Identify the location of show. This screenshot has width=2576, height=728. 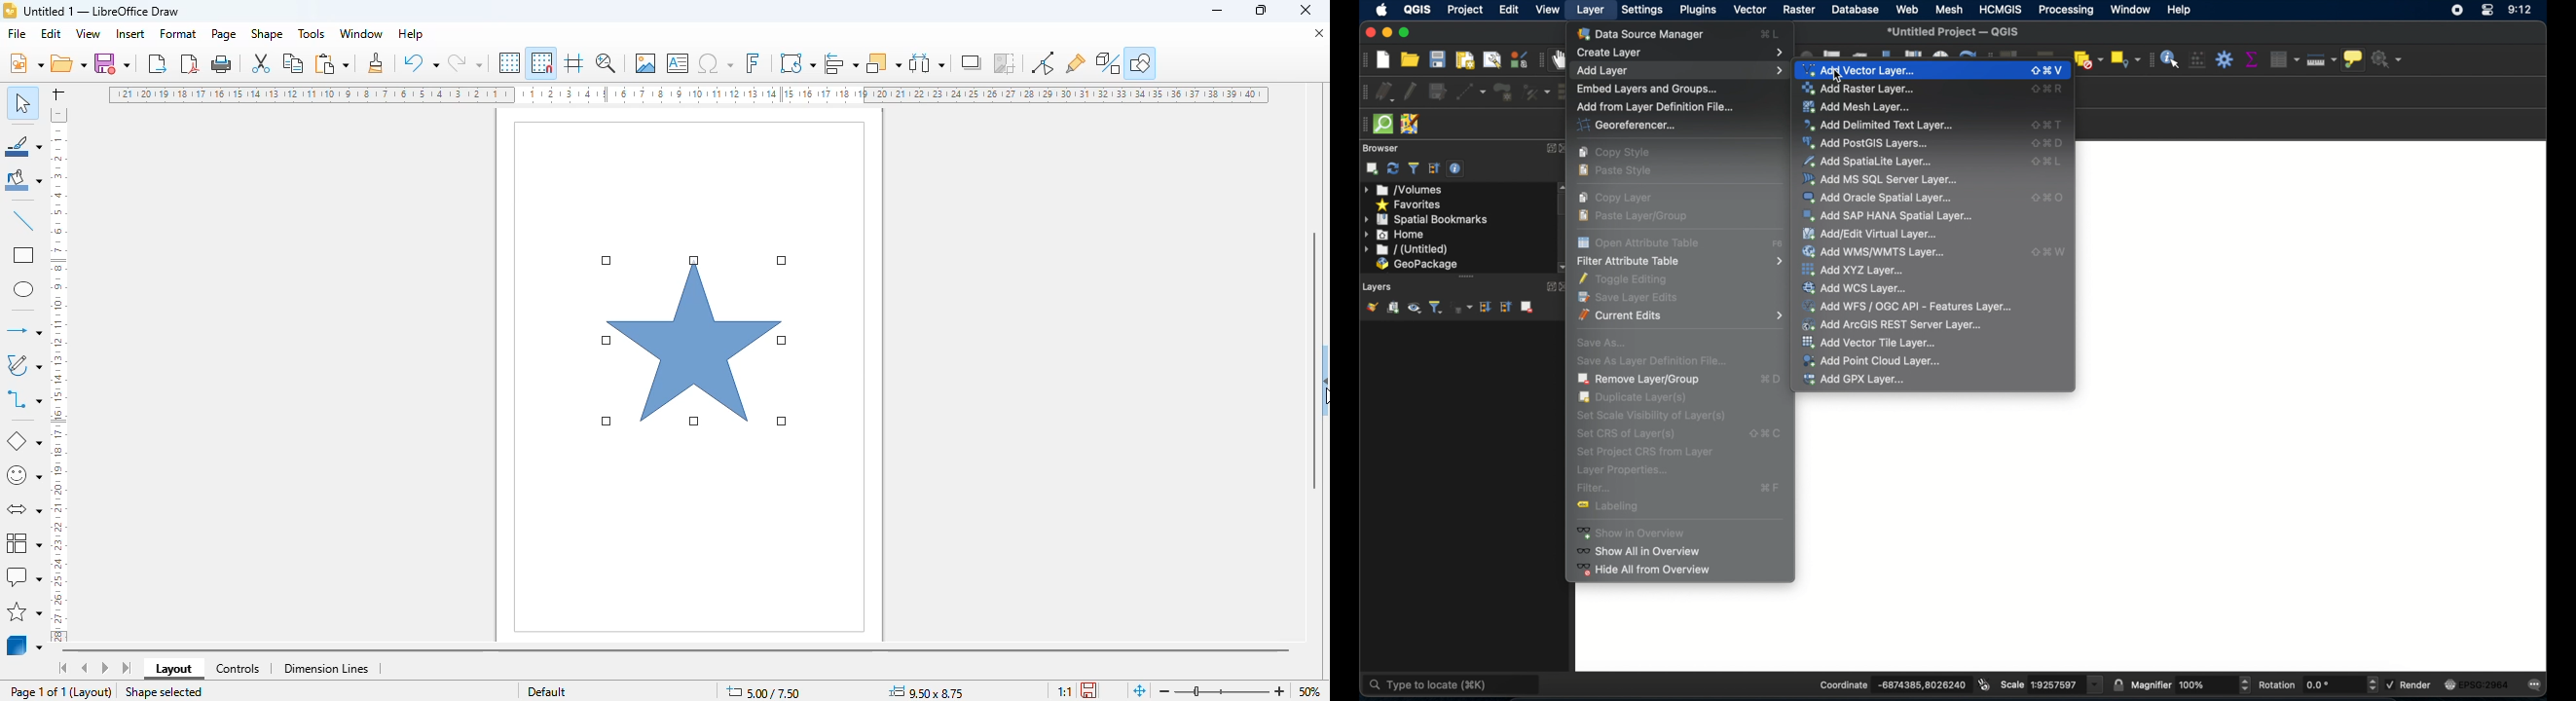
(1321, 378).